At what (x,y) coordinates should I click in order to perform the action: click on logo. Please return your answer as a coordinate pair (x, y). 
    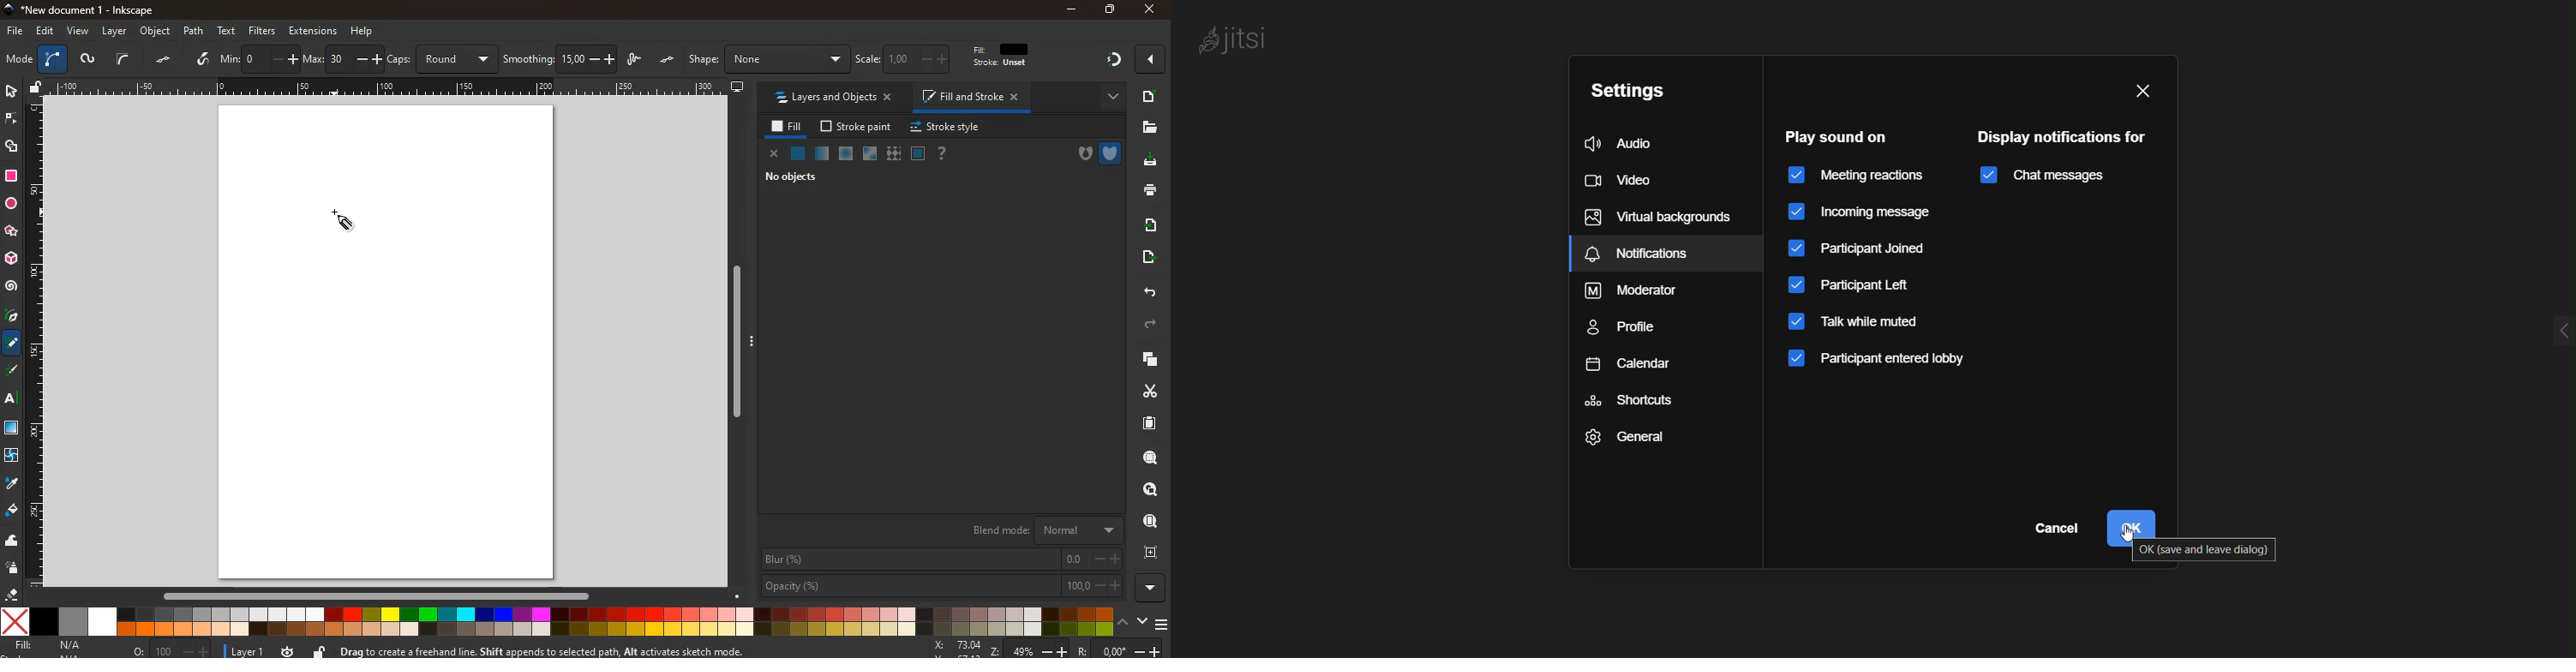
    Looking at the image, I should click on (1251, 41).